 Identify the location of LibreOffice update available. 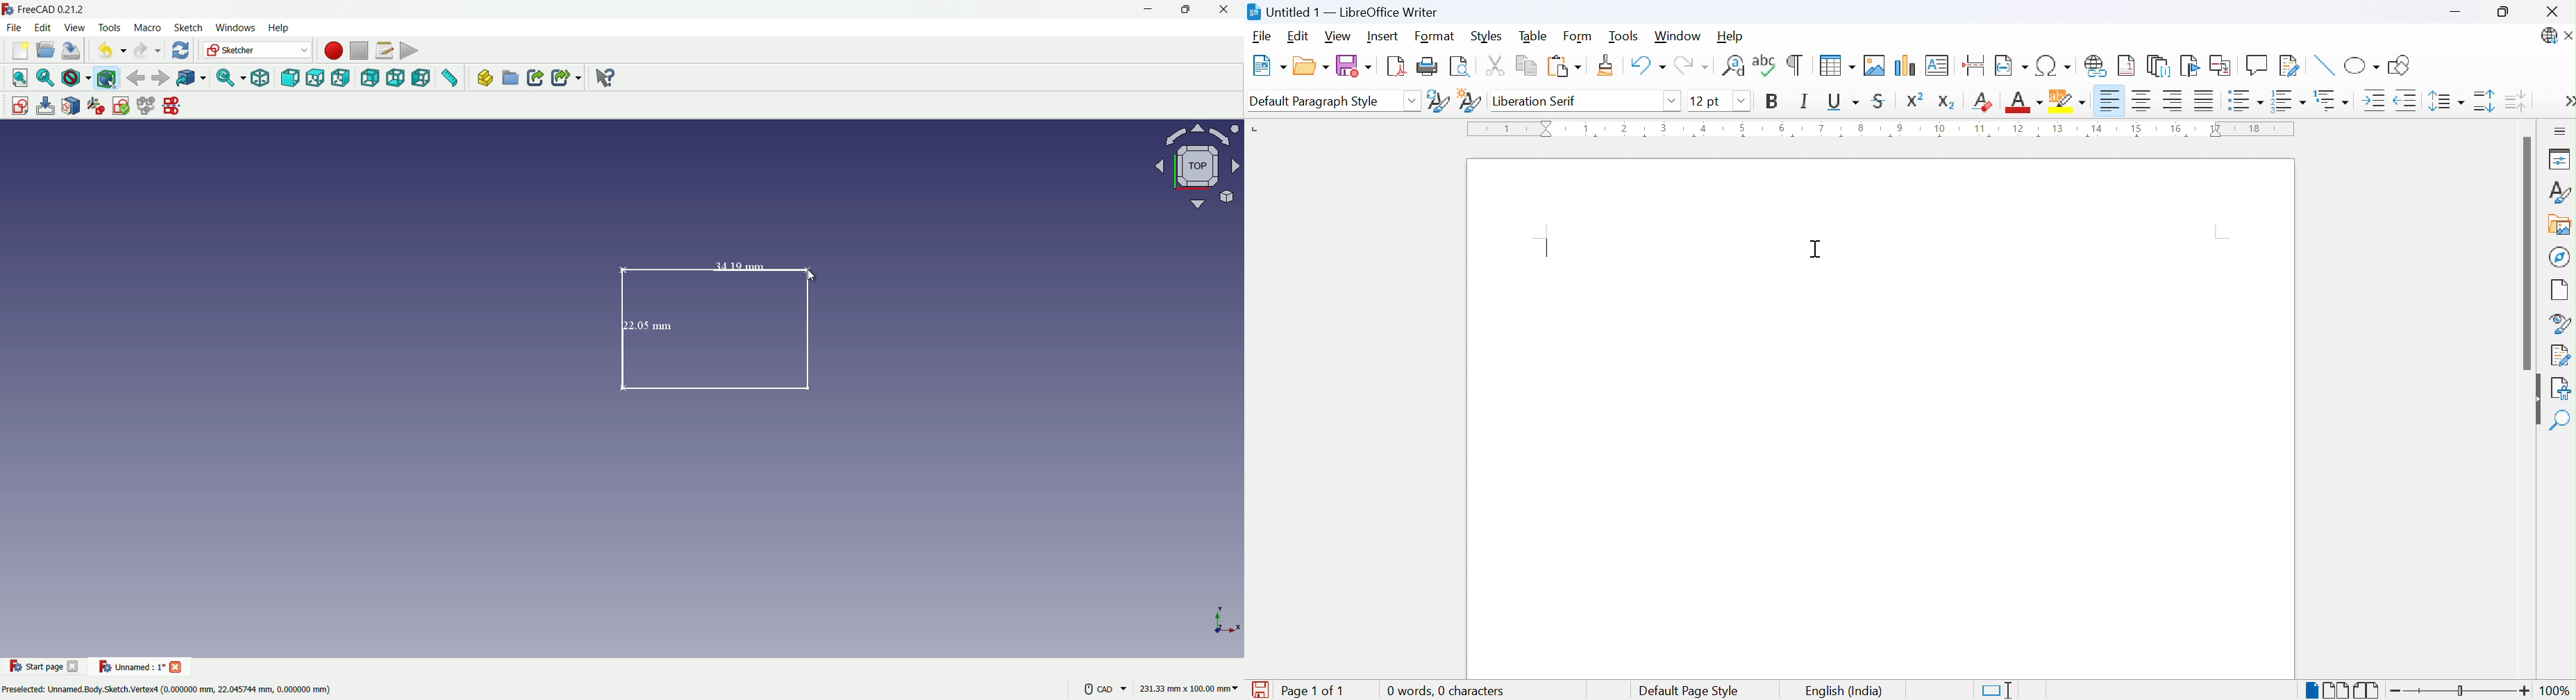
(2550, 36).